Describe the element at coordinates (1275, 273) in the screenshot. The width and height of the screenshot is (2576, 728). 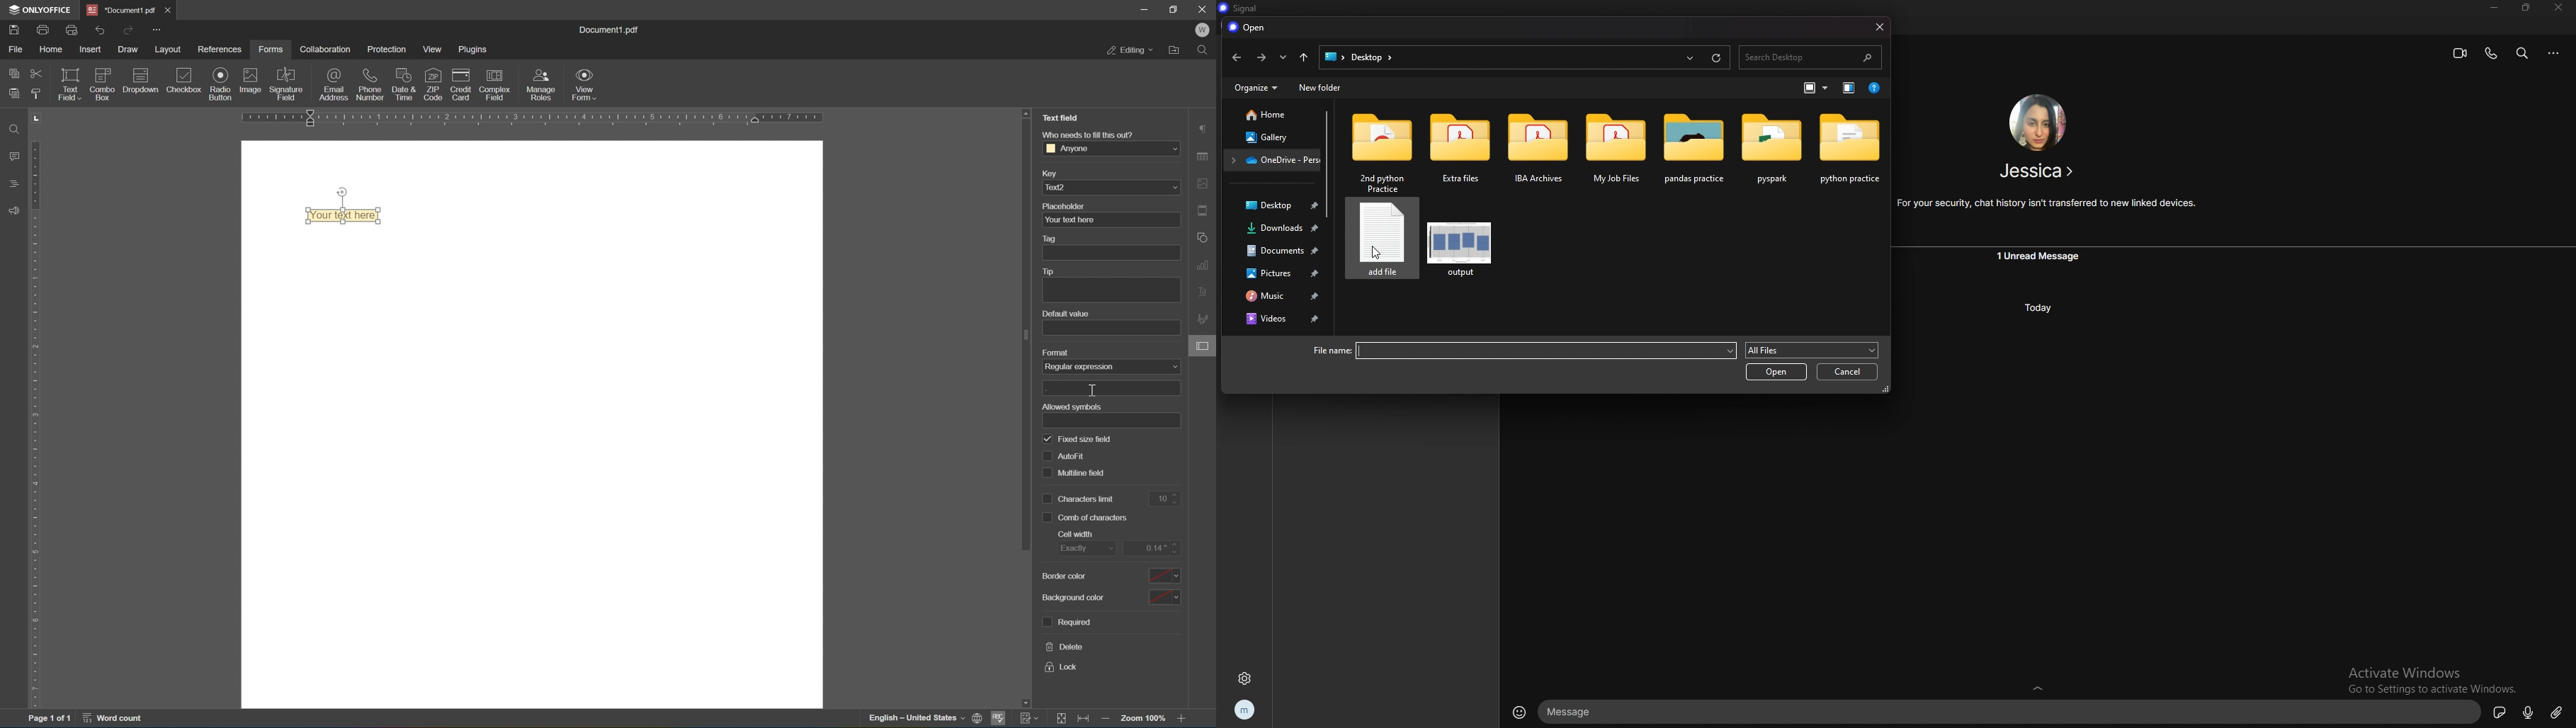
I see `pictures` at that location.